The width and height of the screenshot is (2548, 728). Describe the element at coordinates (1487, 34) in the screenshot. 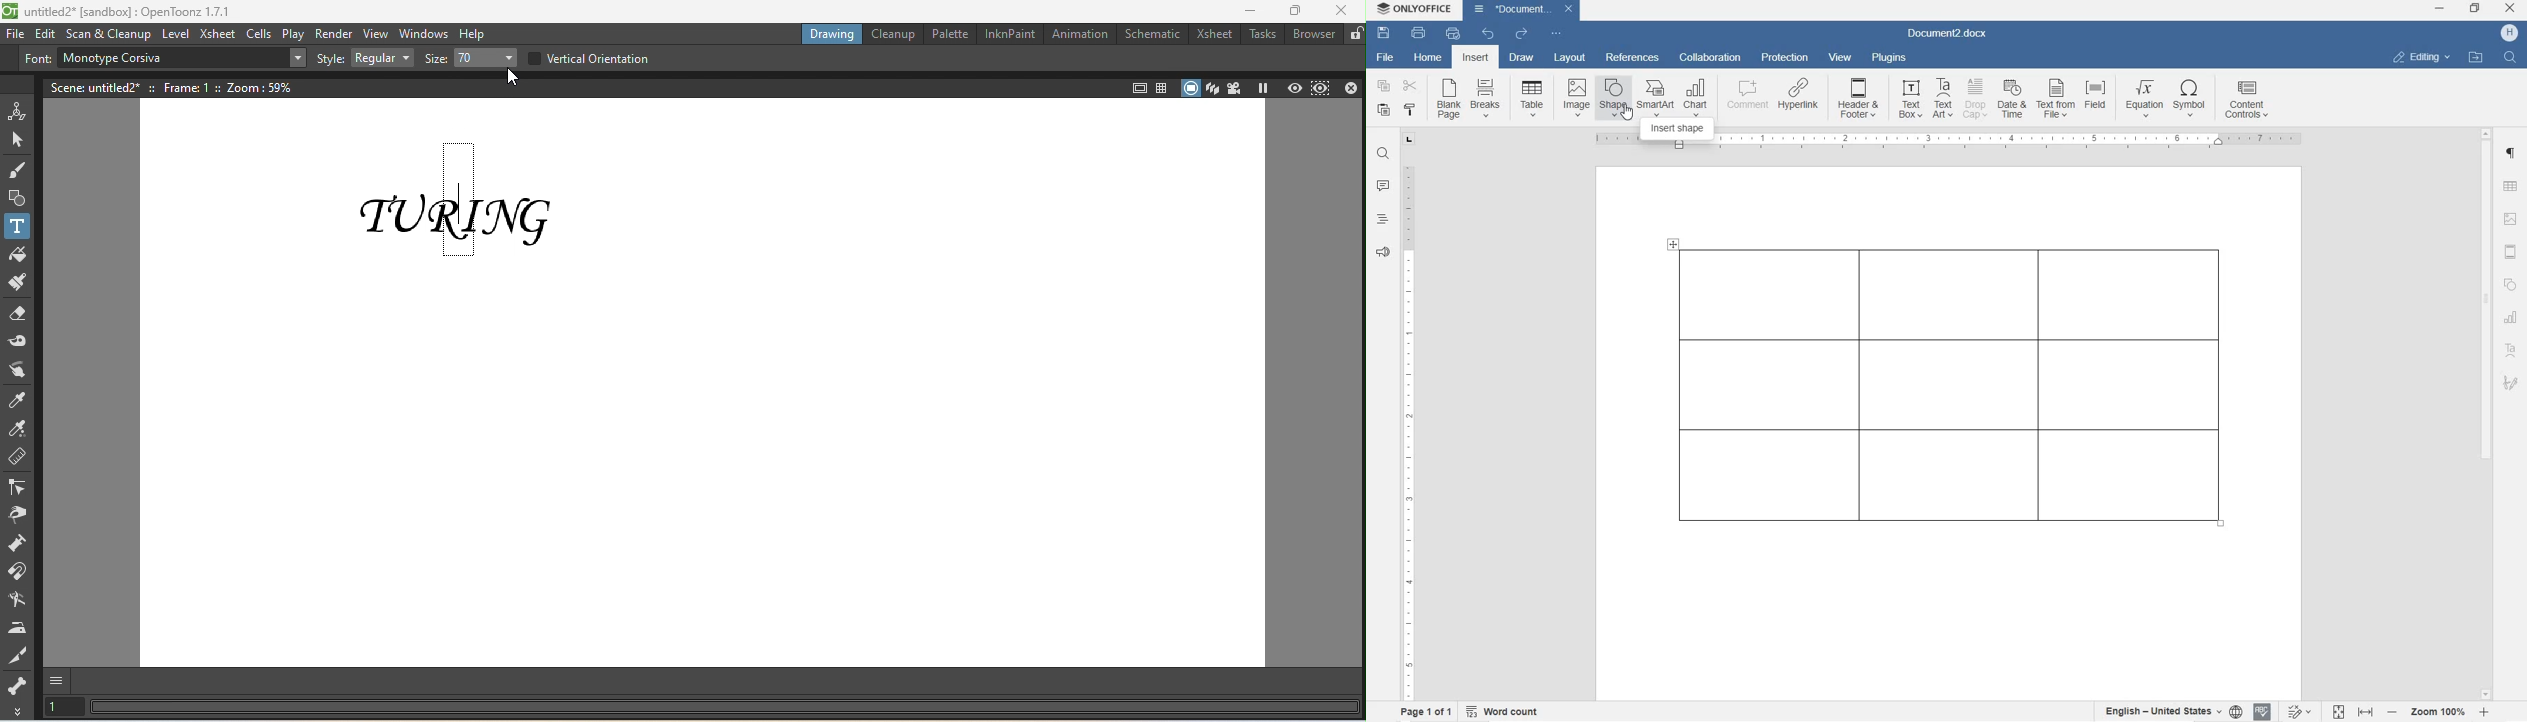

I see `undo` at that location.